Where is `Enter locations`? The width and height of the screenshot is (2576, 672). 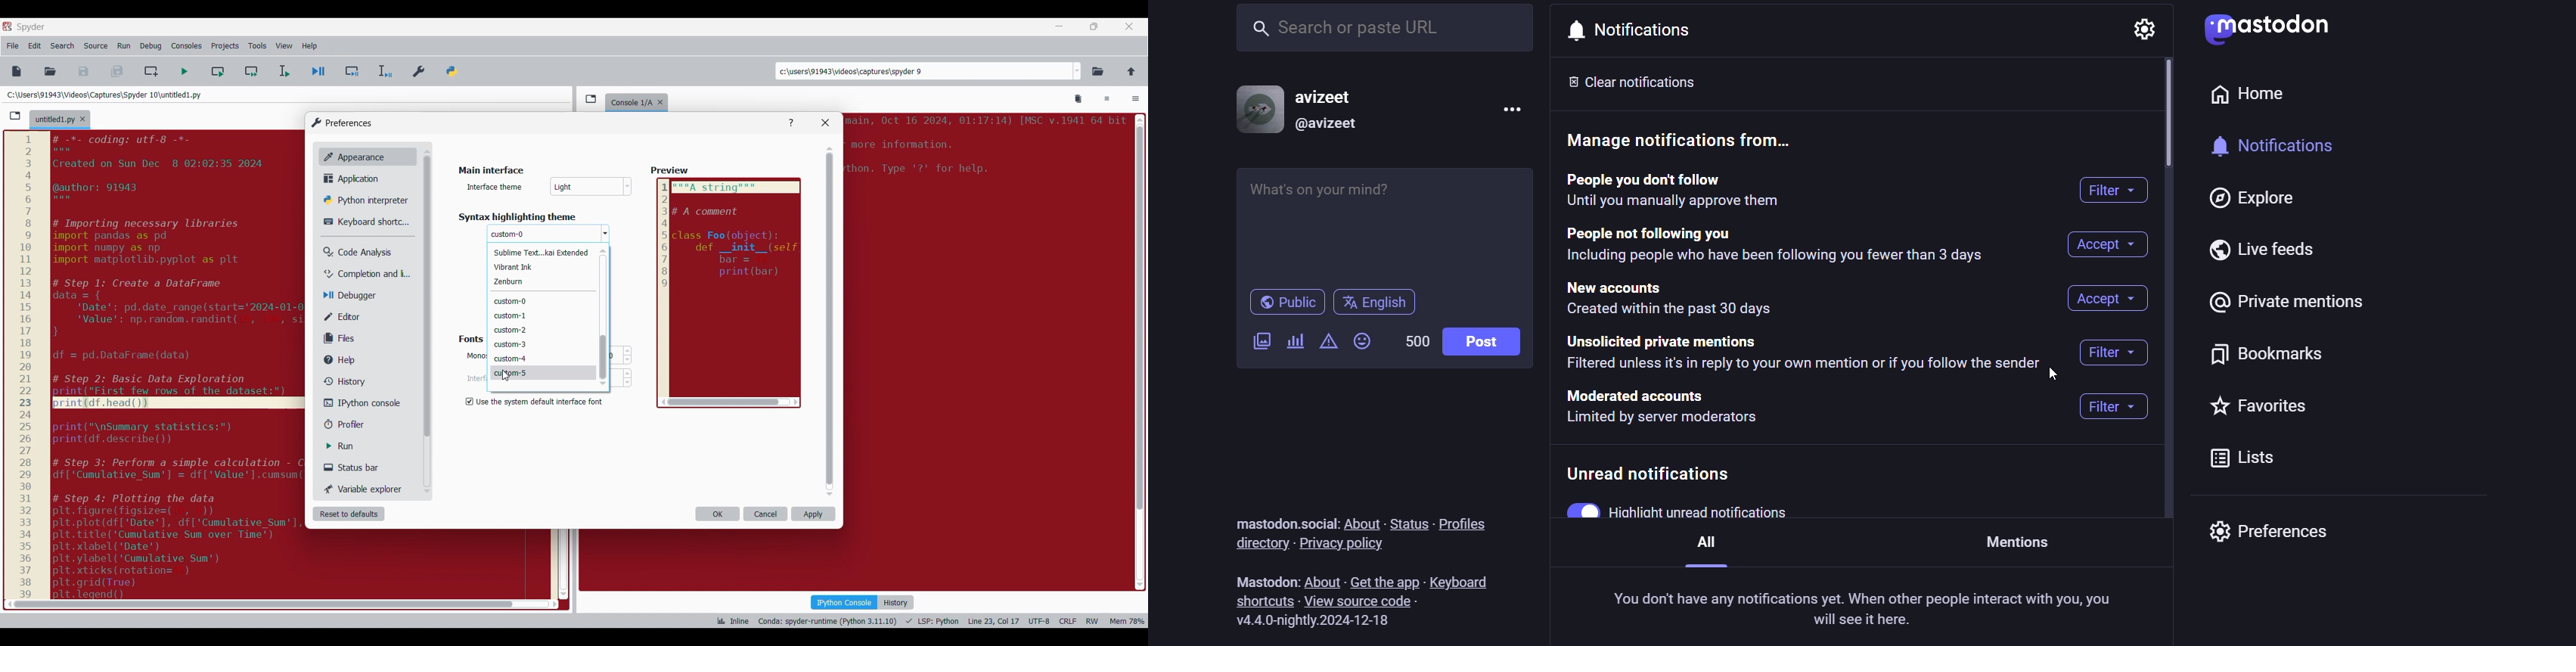 Enter locations is located at coordinates (923, 71).